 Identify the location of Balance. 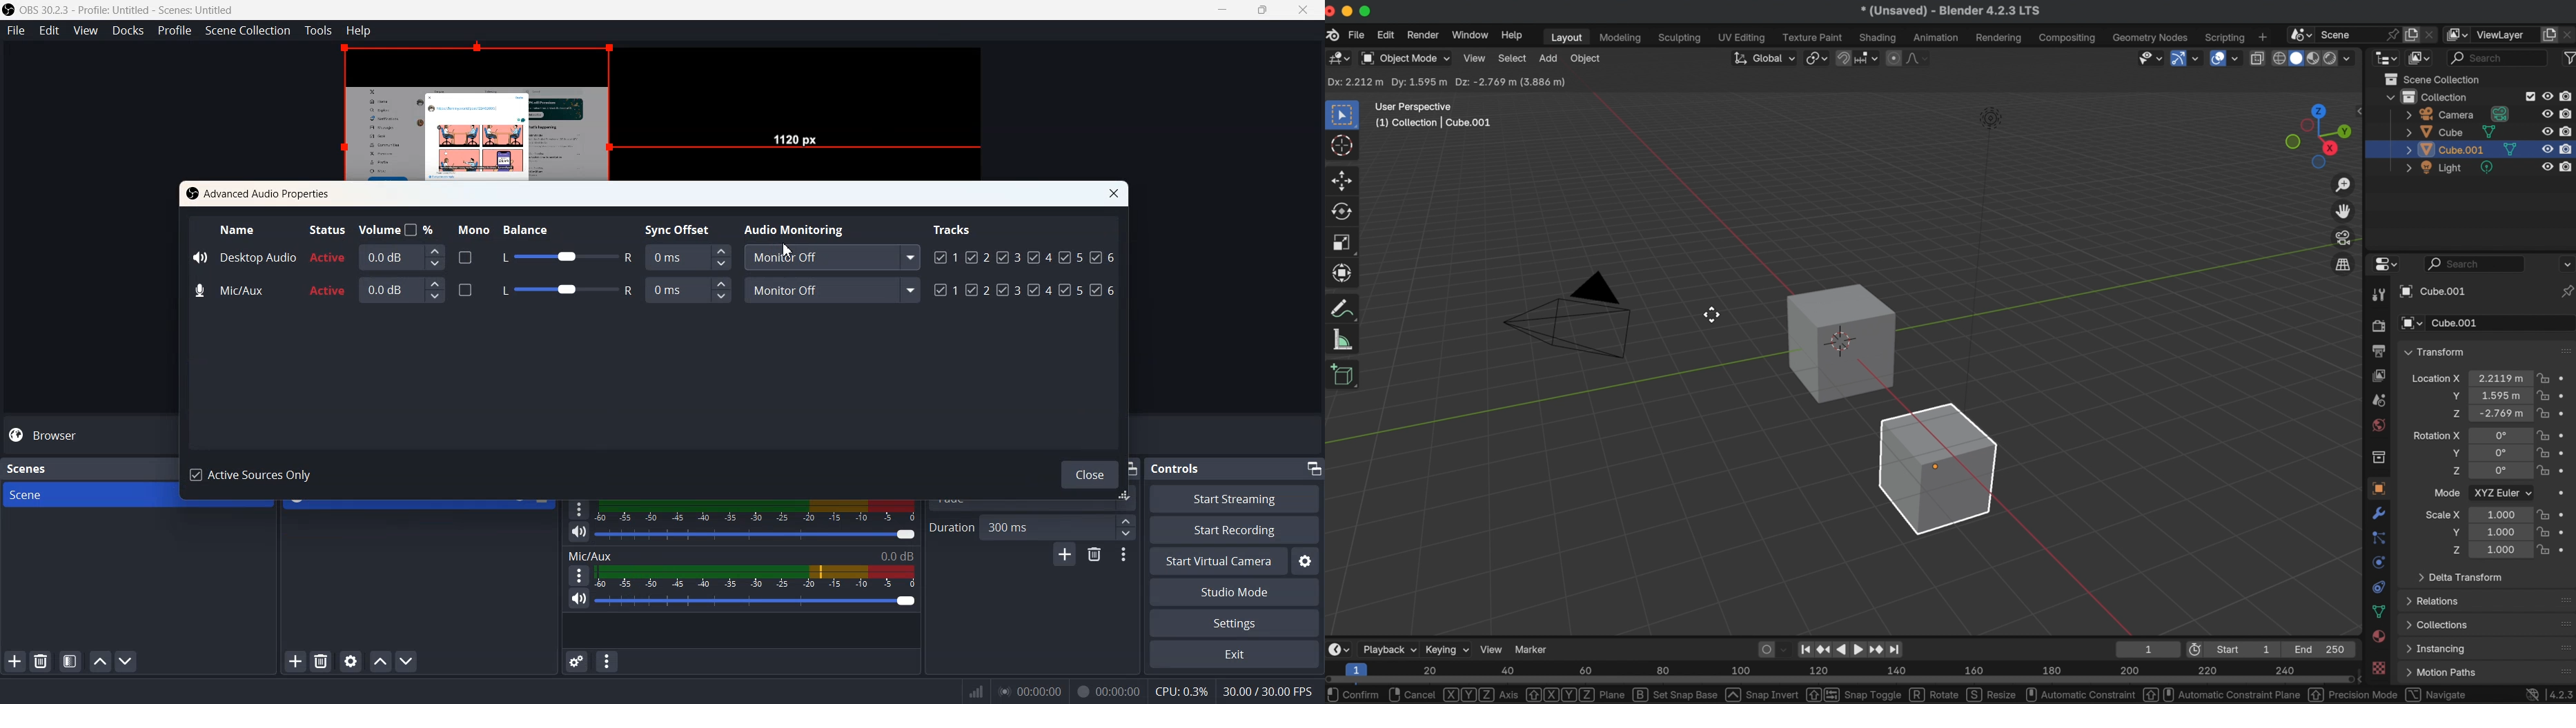
(538, 227).